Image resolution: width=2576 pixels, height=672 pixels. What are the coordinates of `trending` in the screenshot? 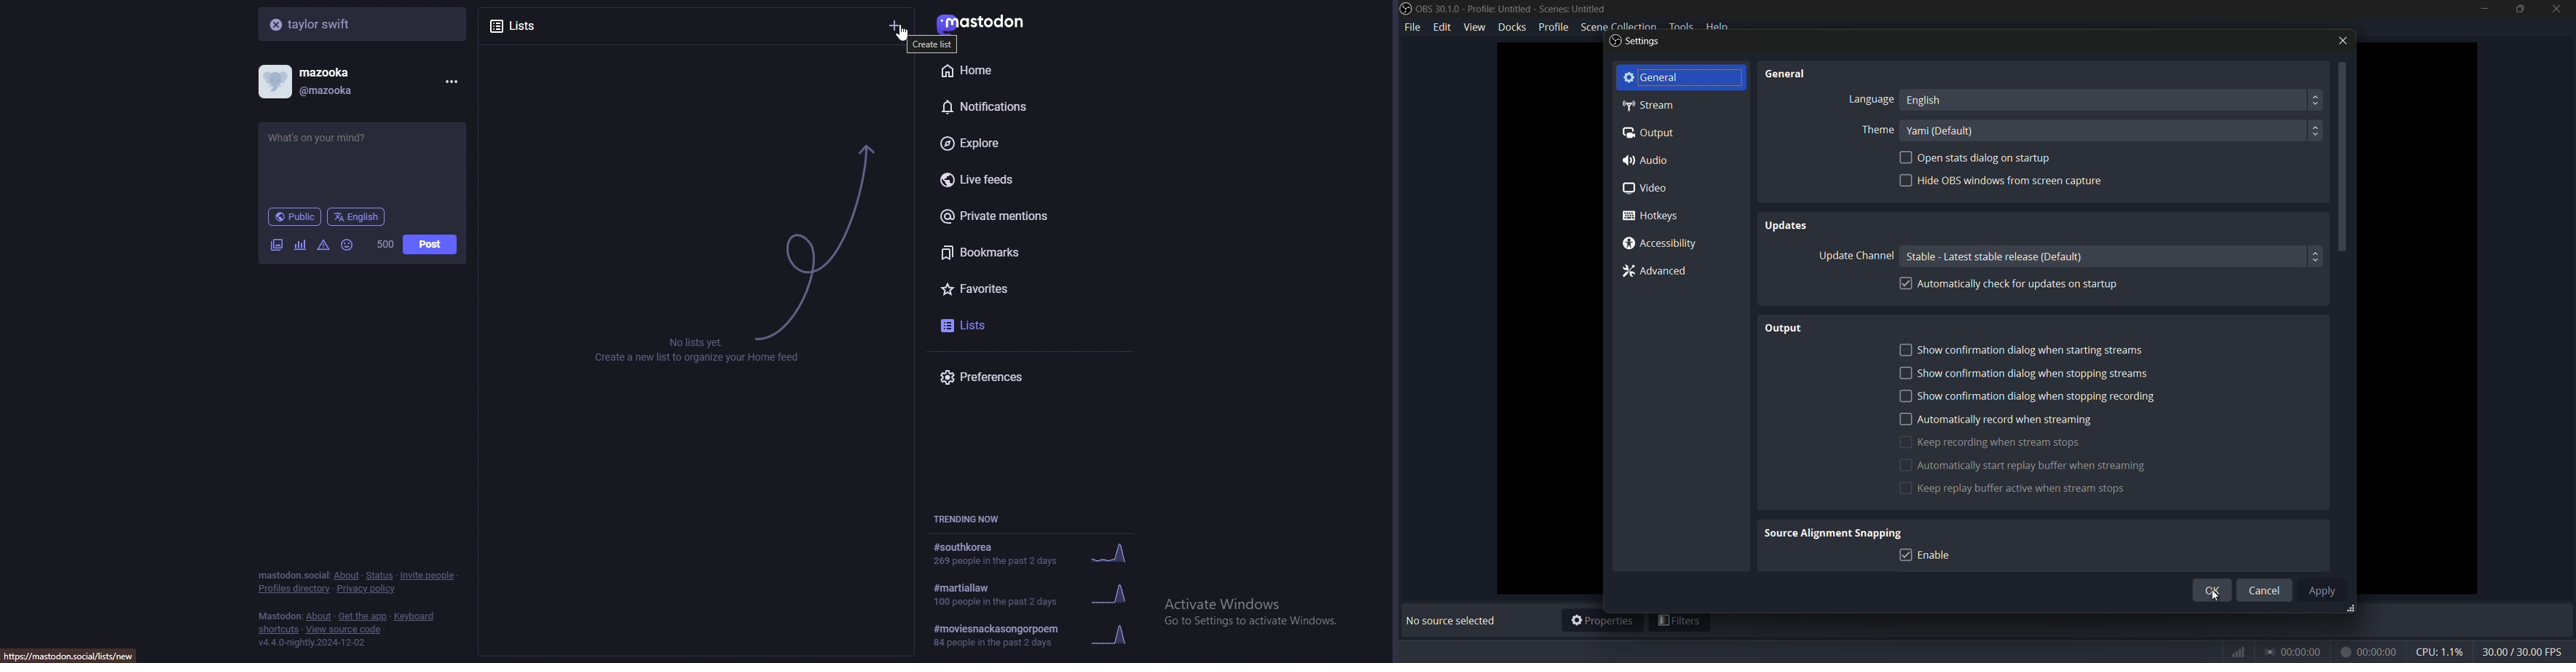 It's located at (1041, 593).